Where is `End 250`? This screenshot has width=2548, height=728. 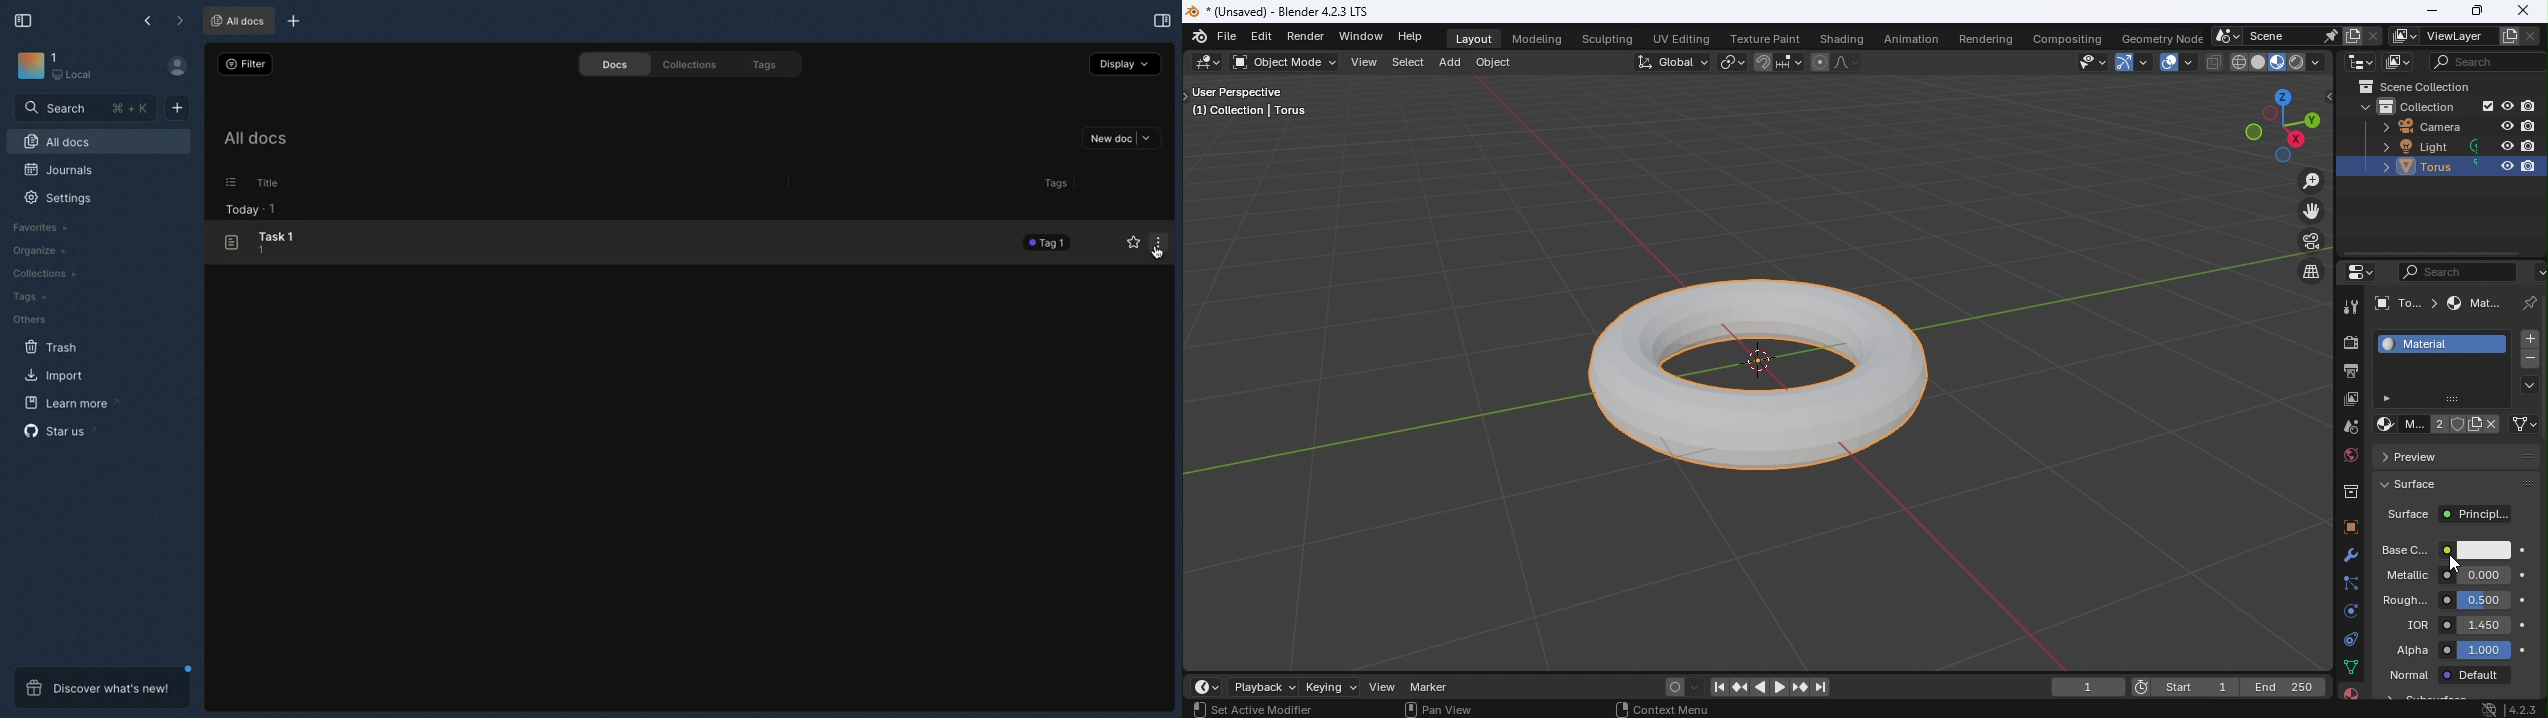
End 250 is located at coordinates (2281, 688).